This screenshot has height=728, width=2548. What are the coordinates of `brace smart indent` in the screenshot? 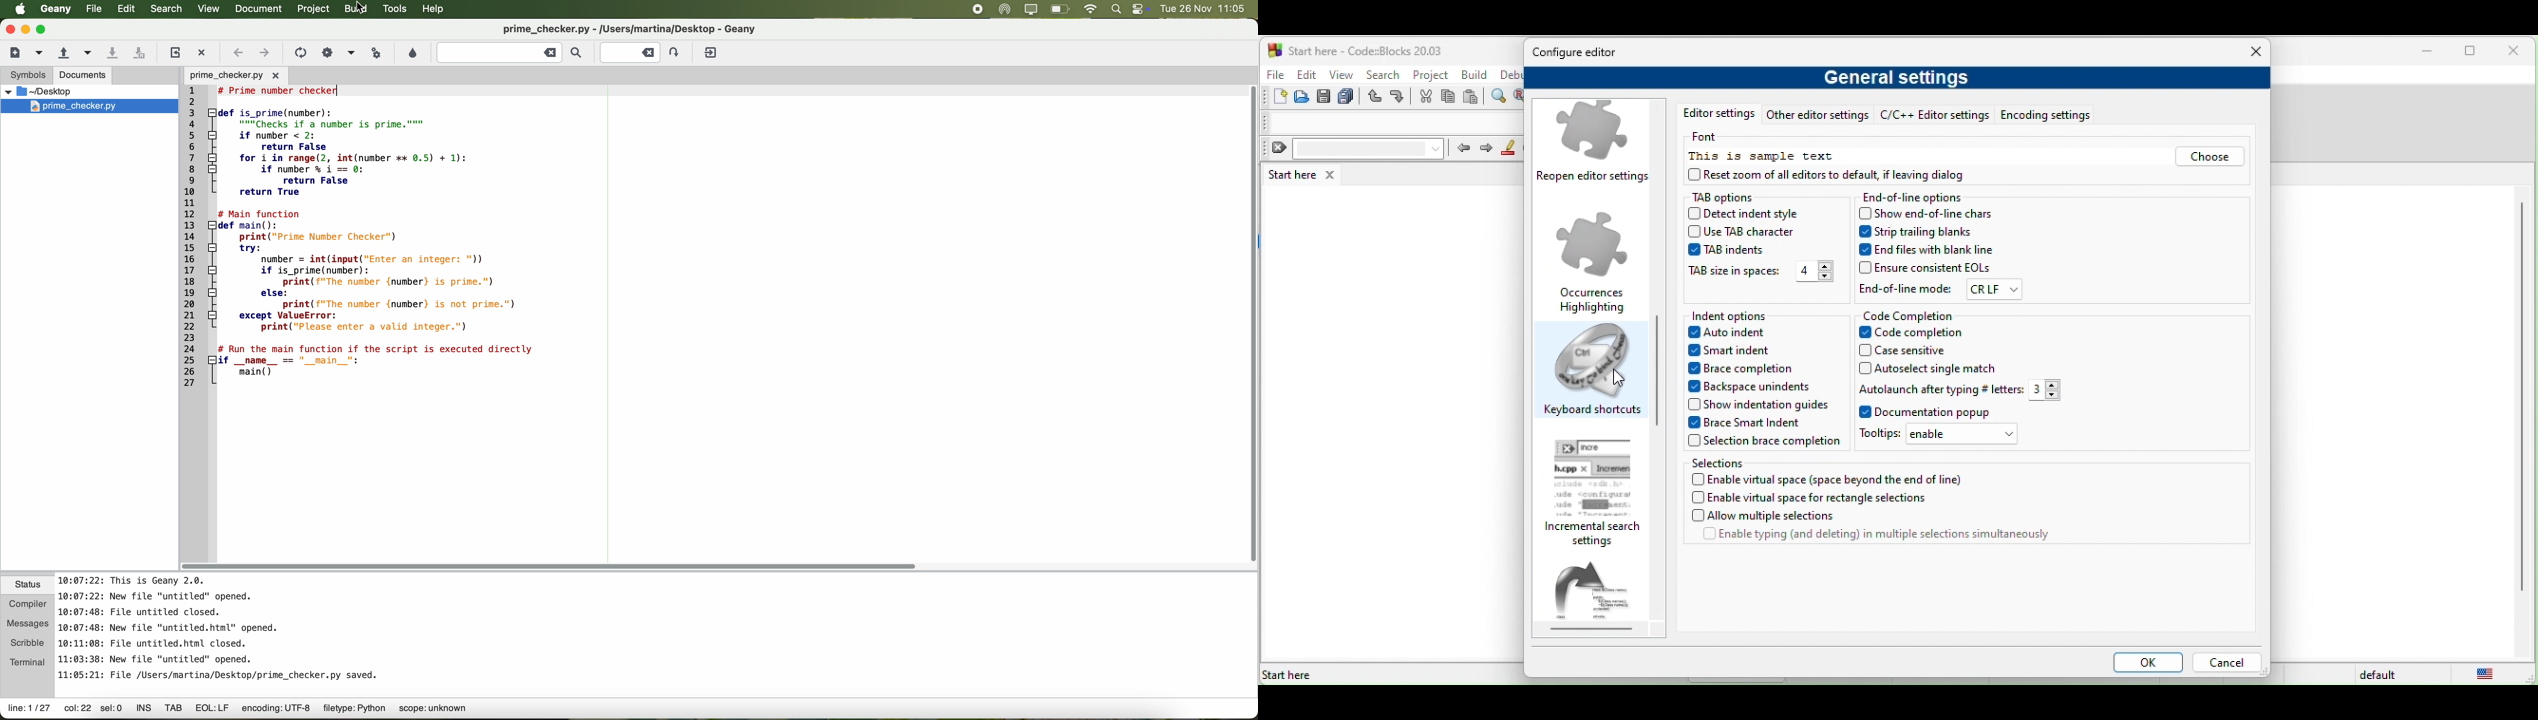 It's located at (1752, 423).